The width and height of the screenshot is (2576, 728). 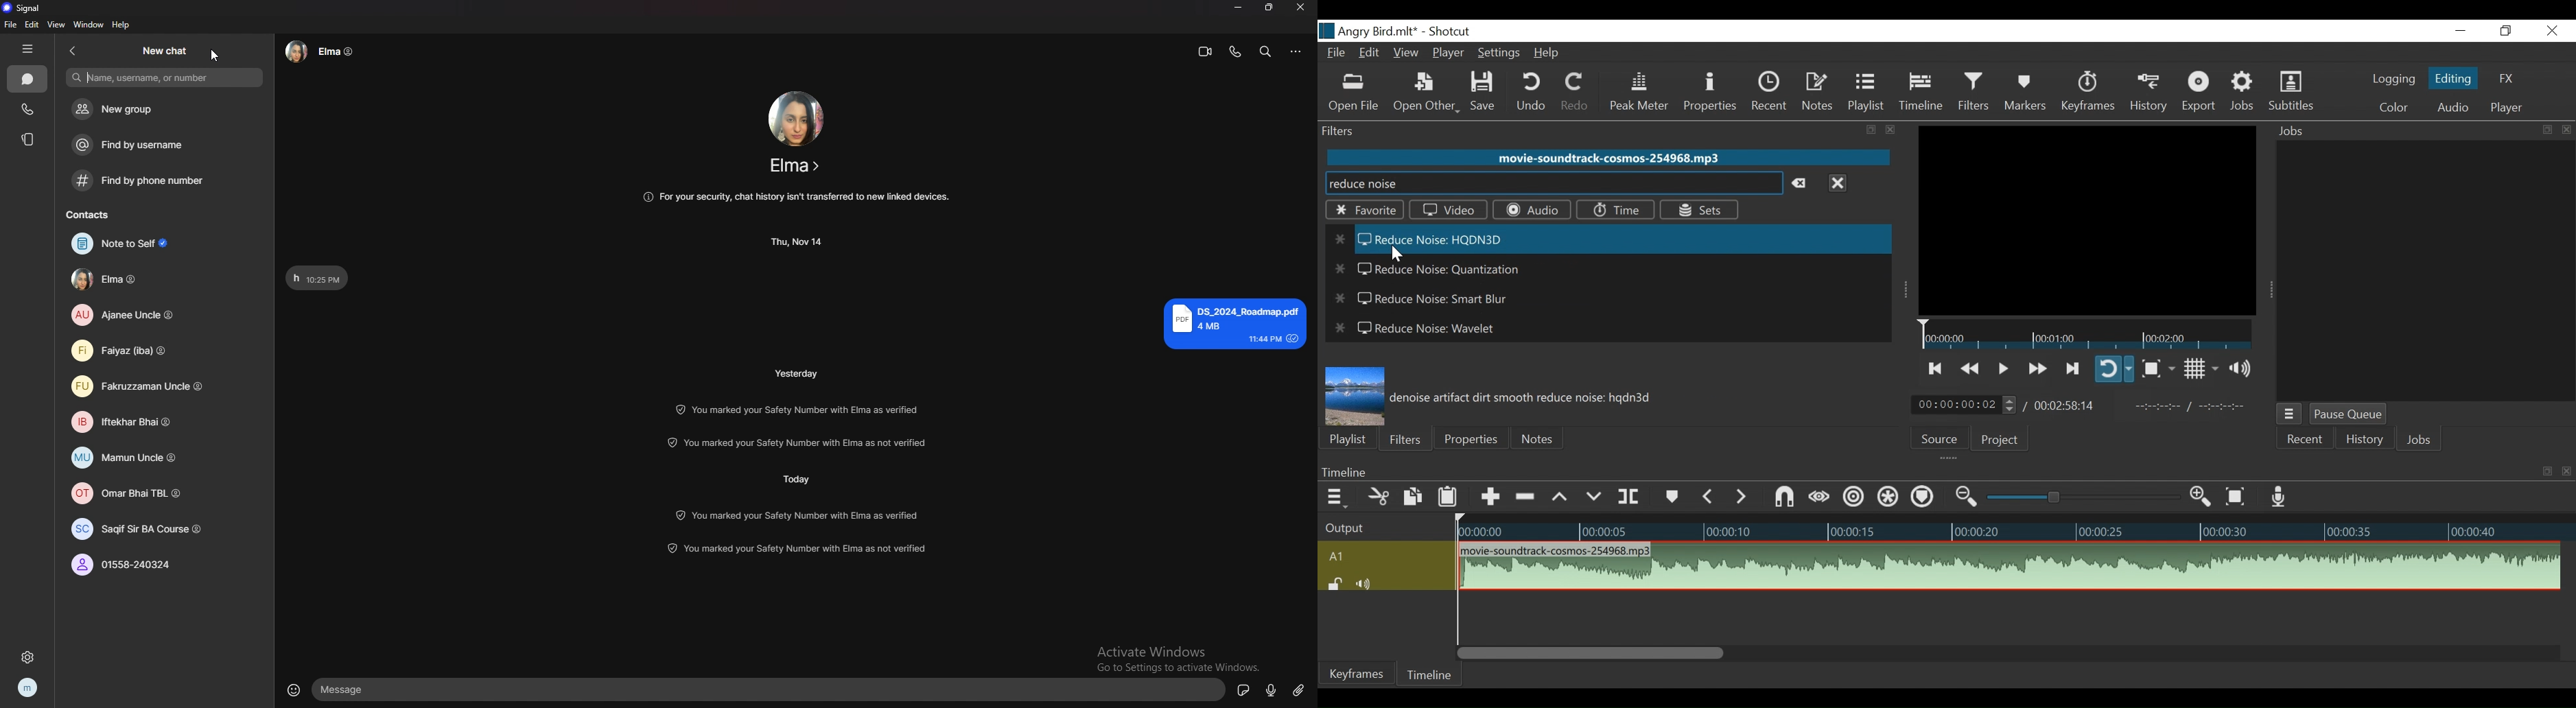 What do you see at coordinates (141, 314) in the screenshot?
I see `contact` at bounding box center [141, 314].